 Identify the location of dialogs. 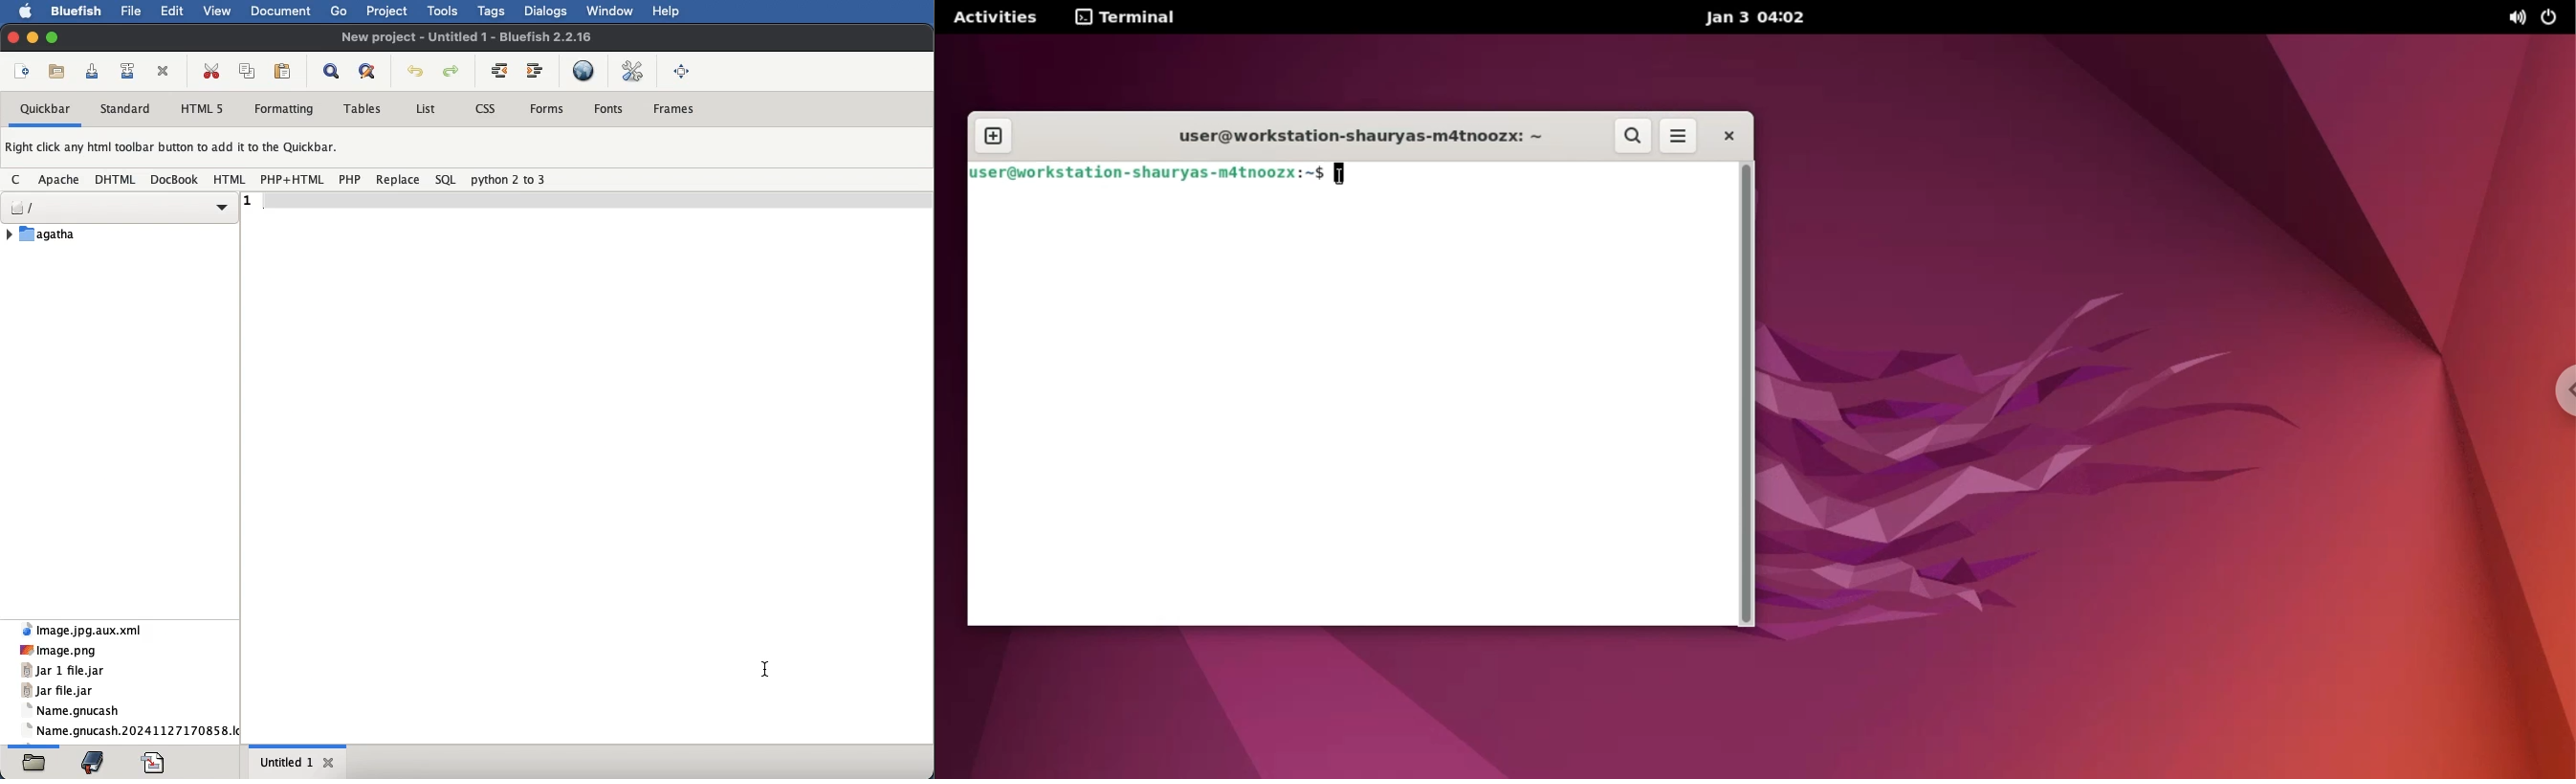
(546, 11).